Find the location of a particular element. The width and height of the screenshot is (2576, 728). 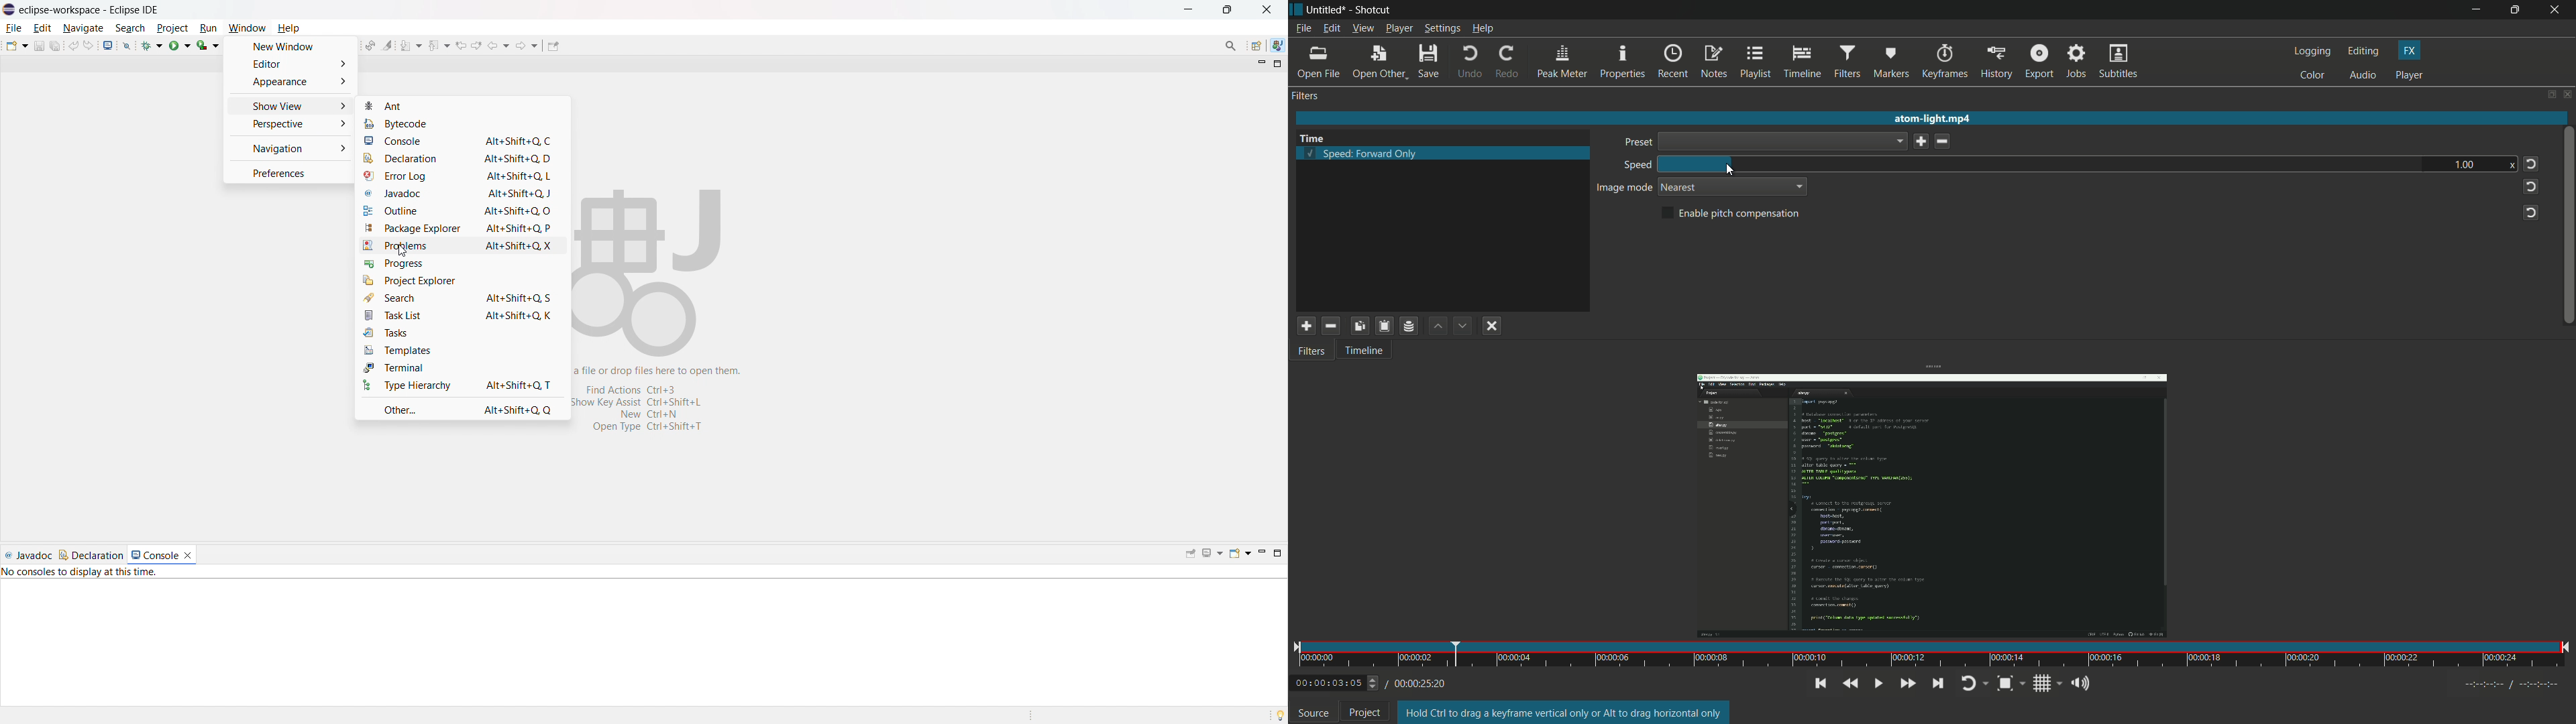

peak meter is located at coordinates (1560, 62).